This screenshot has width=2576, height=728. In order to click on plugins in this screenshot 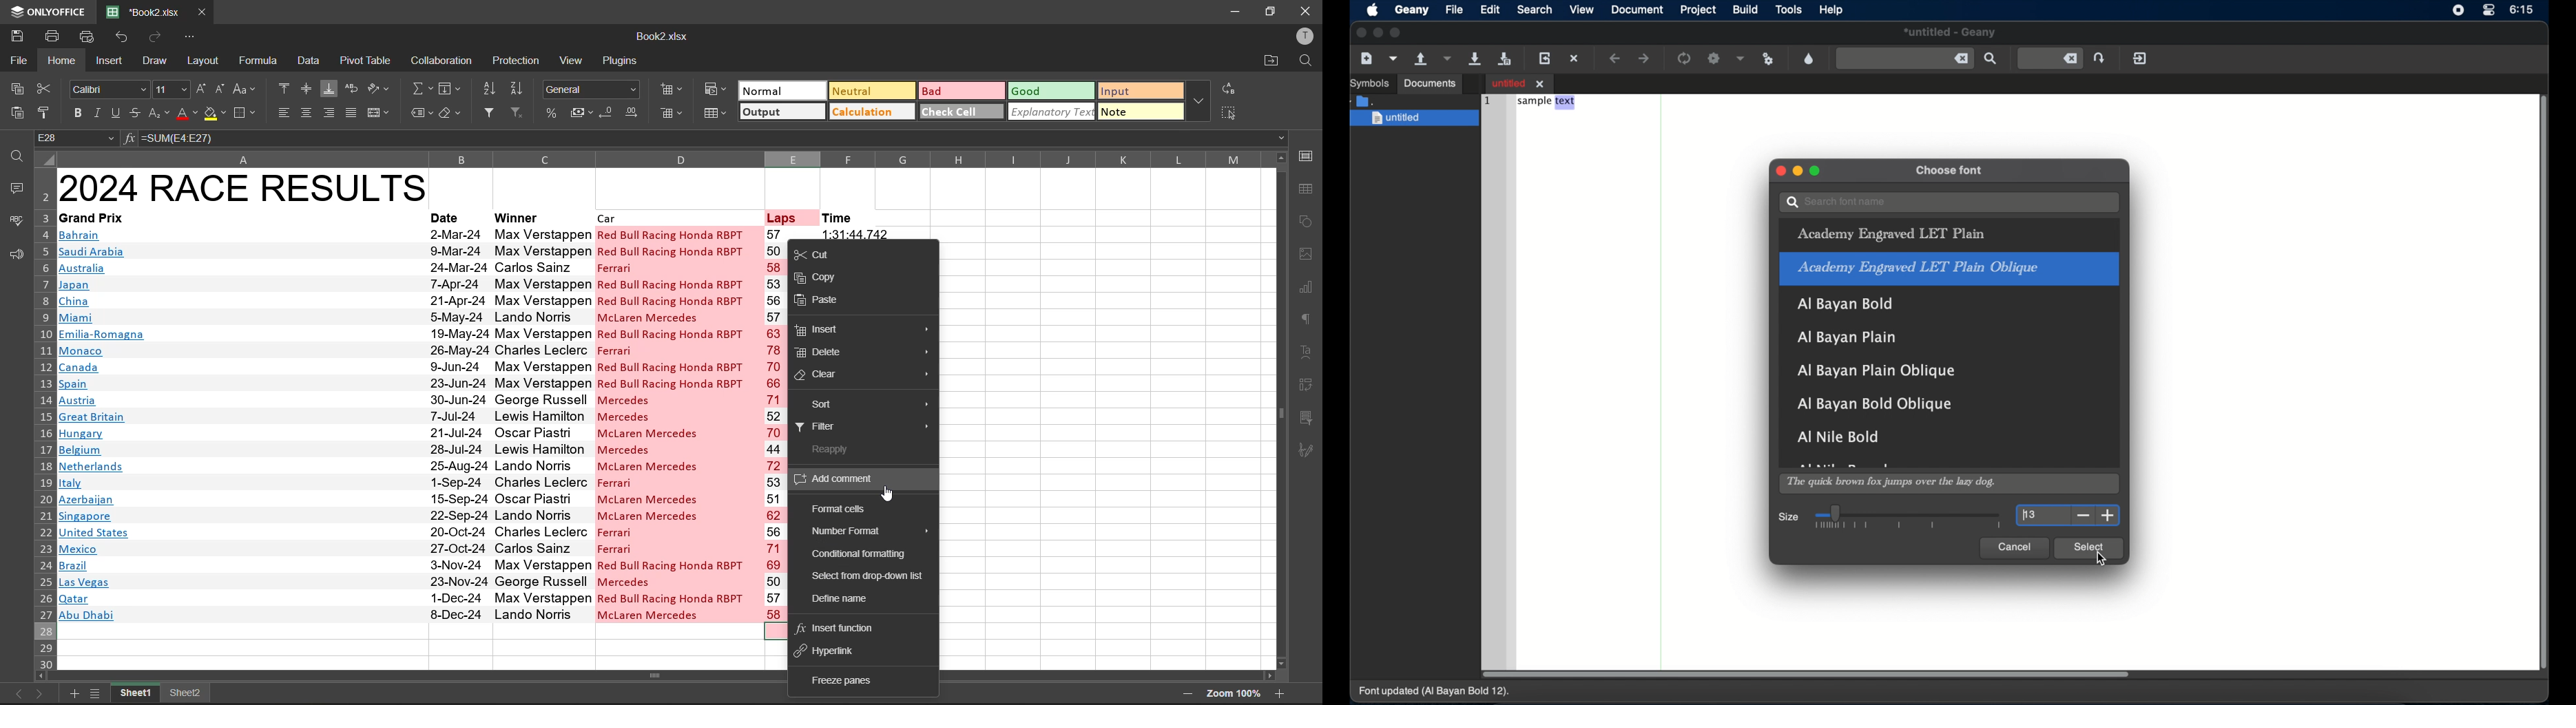, I will do `click(623, 62)`.